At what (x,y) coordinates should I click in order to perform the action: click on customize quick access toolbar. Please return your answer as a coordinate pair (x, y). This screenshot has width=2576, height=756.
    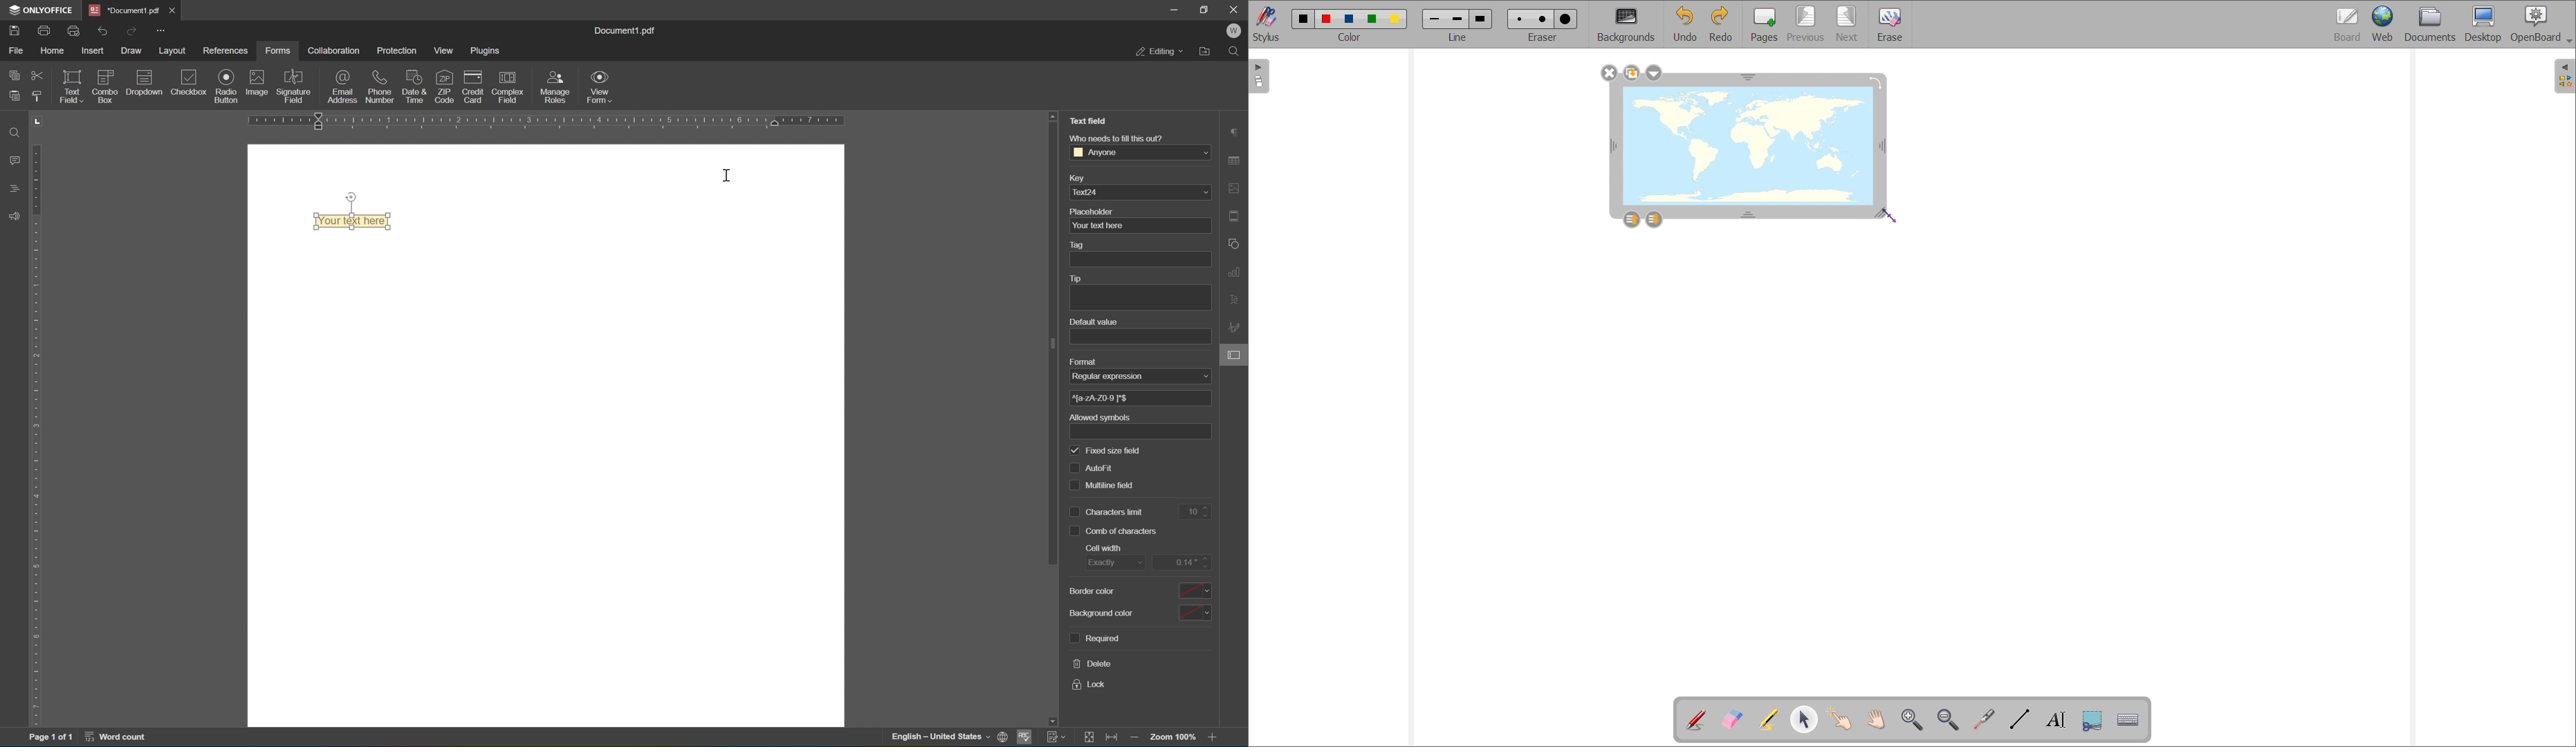
    Looking at the image, I should click on (159, 30).